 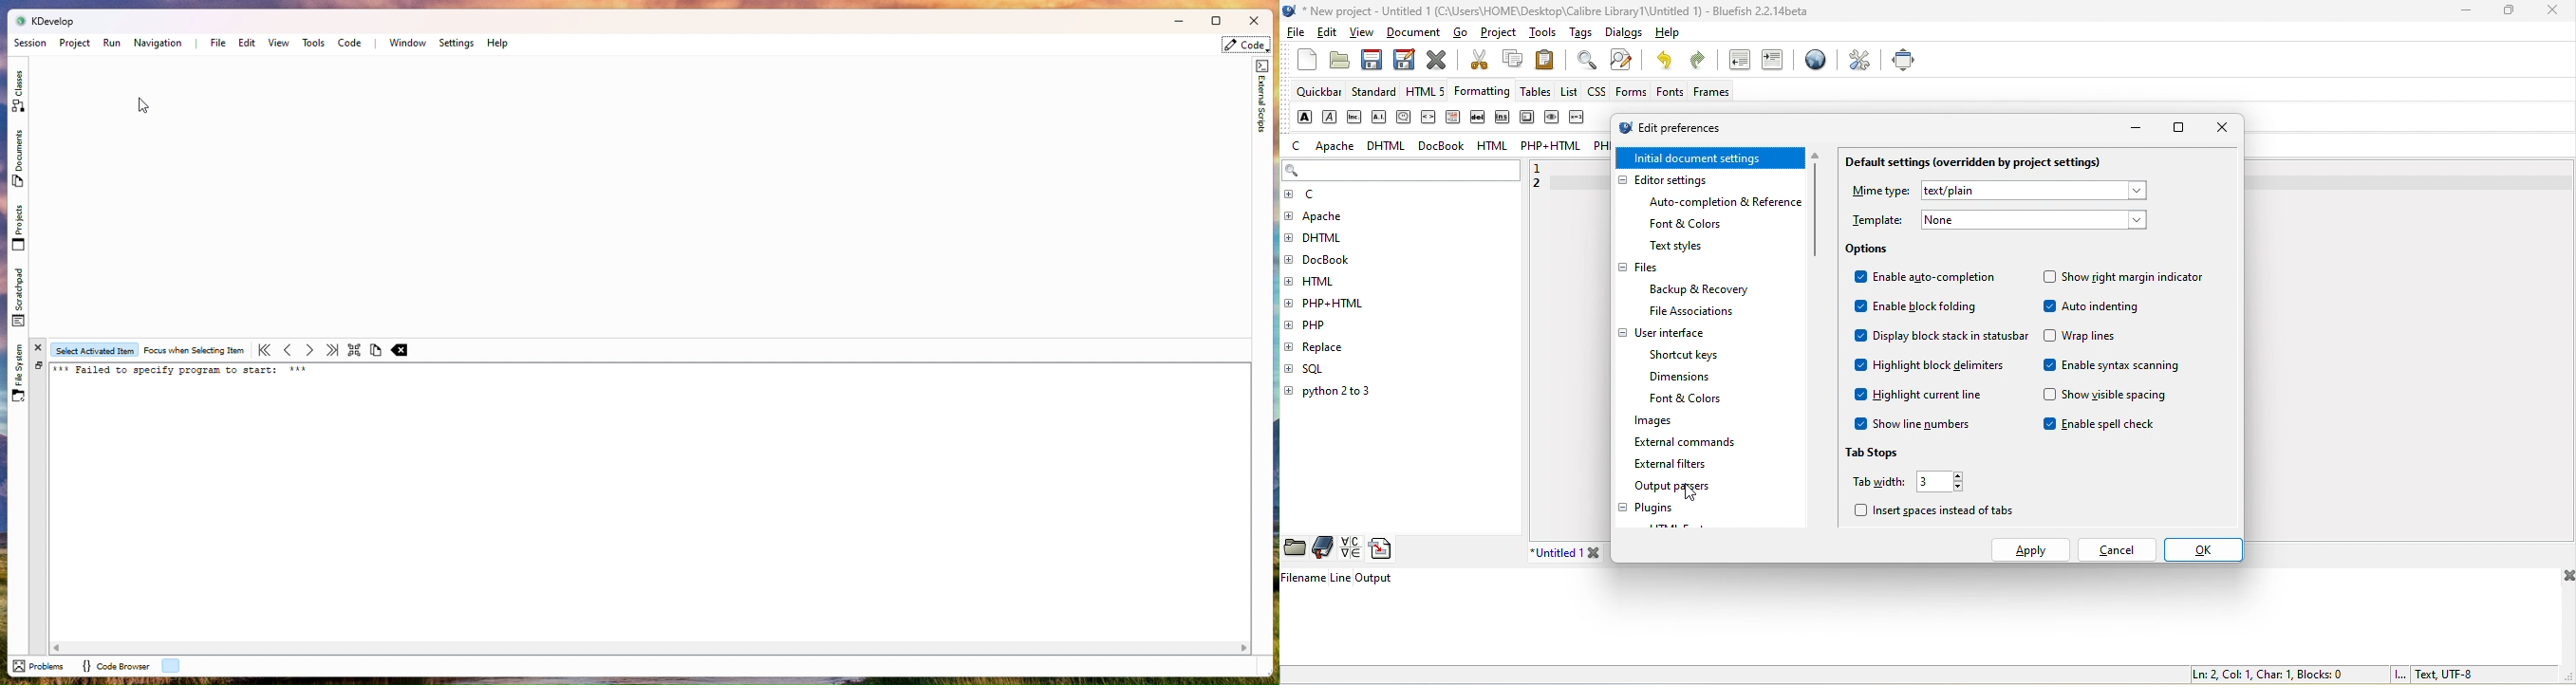 I want to click on vertical scroll bar, so click(x=1817, y=207).